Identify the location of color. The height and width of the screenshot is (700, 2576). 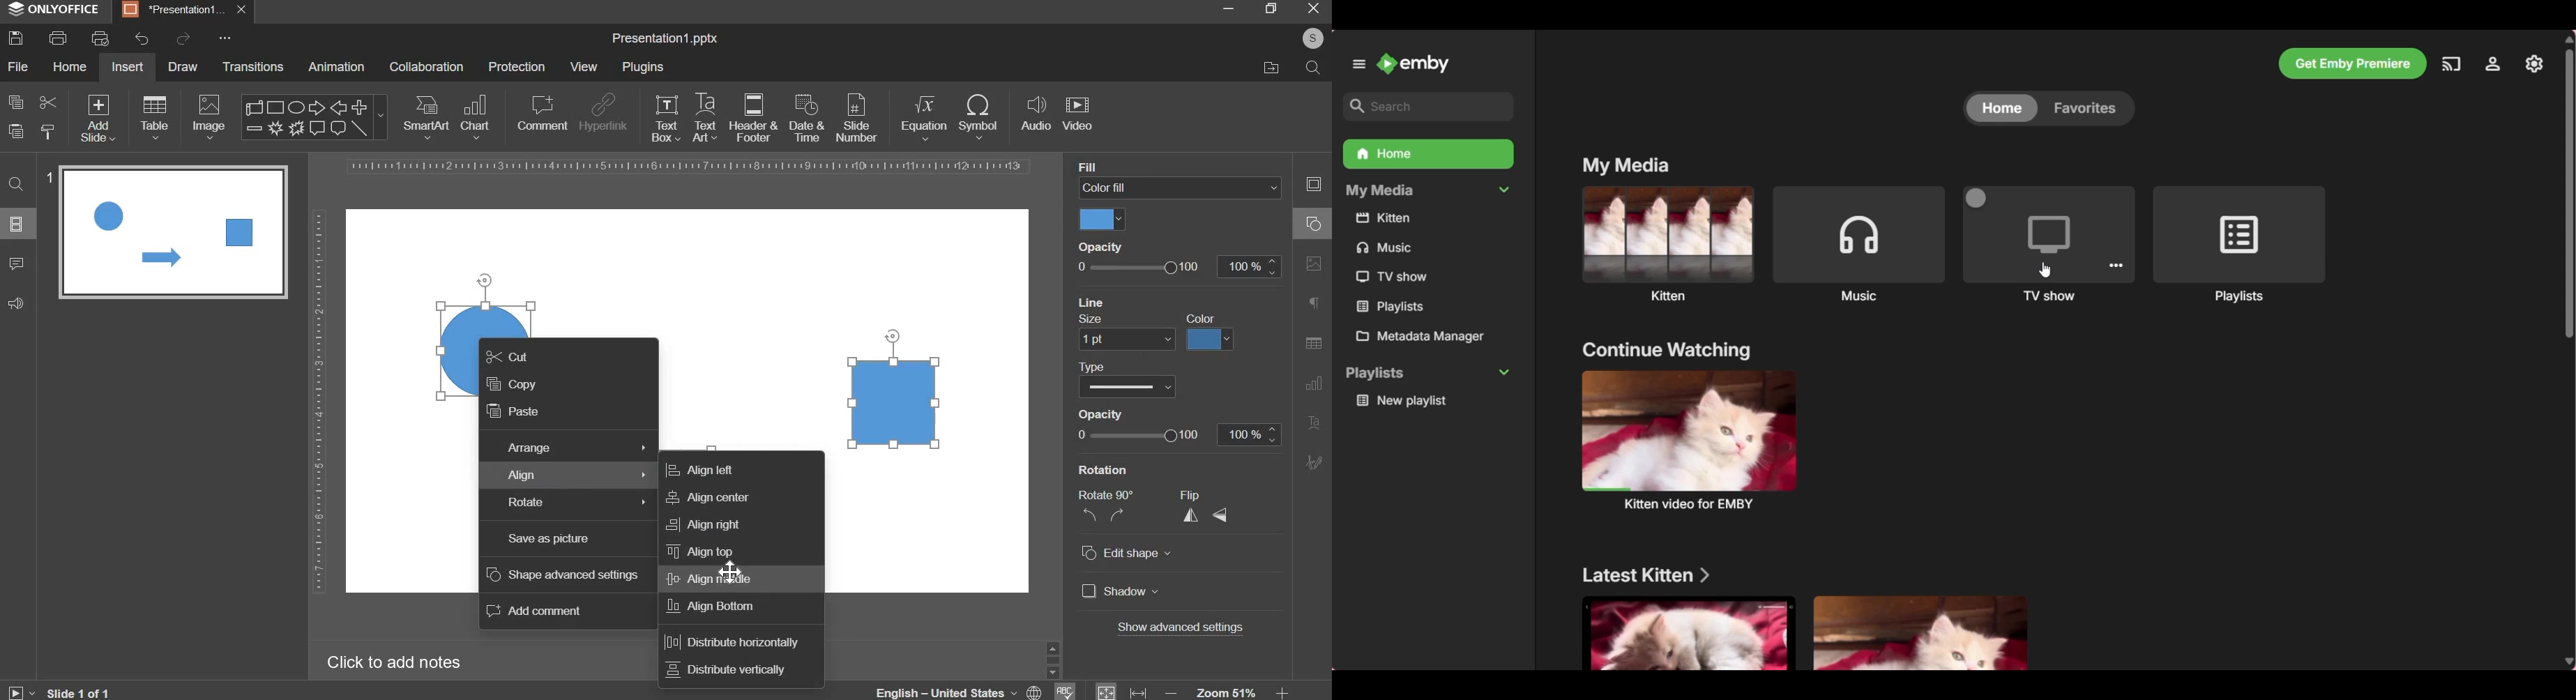
(1206, 317).